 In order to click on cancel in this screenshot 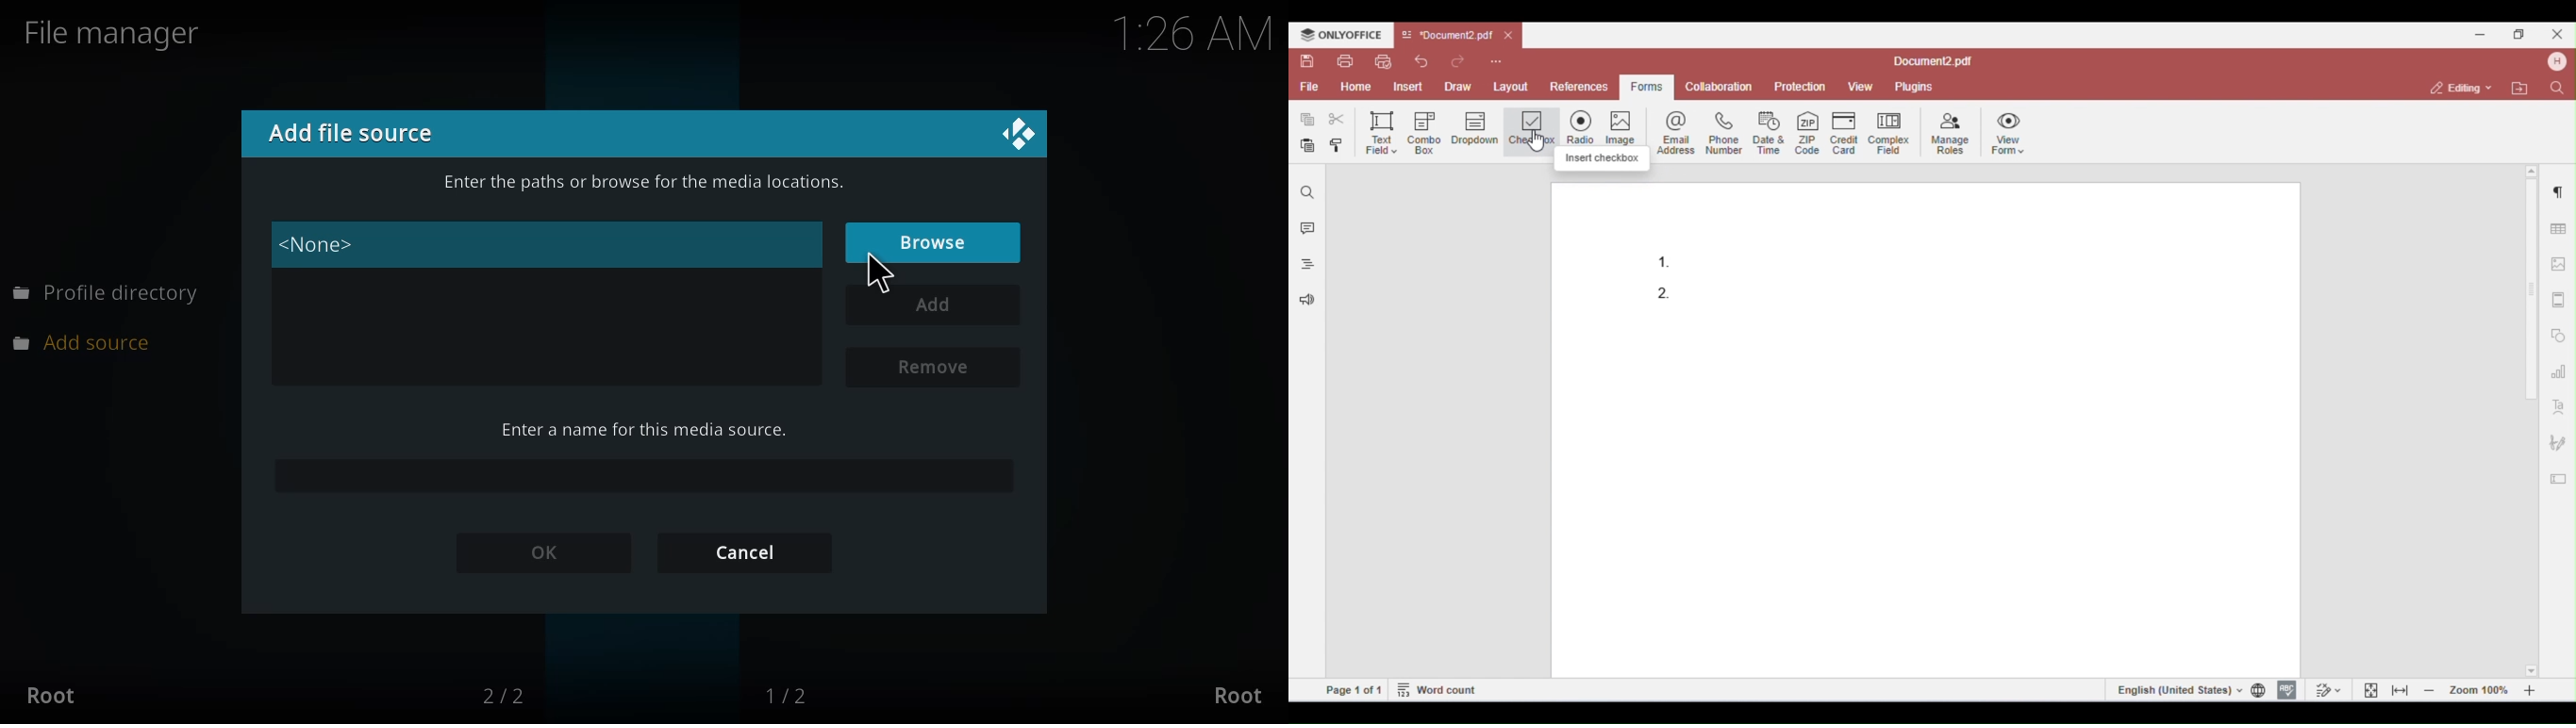, I will do `click(744, 549)`.